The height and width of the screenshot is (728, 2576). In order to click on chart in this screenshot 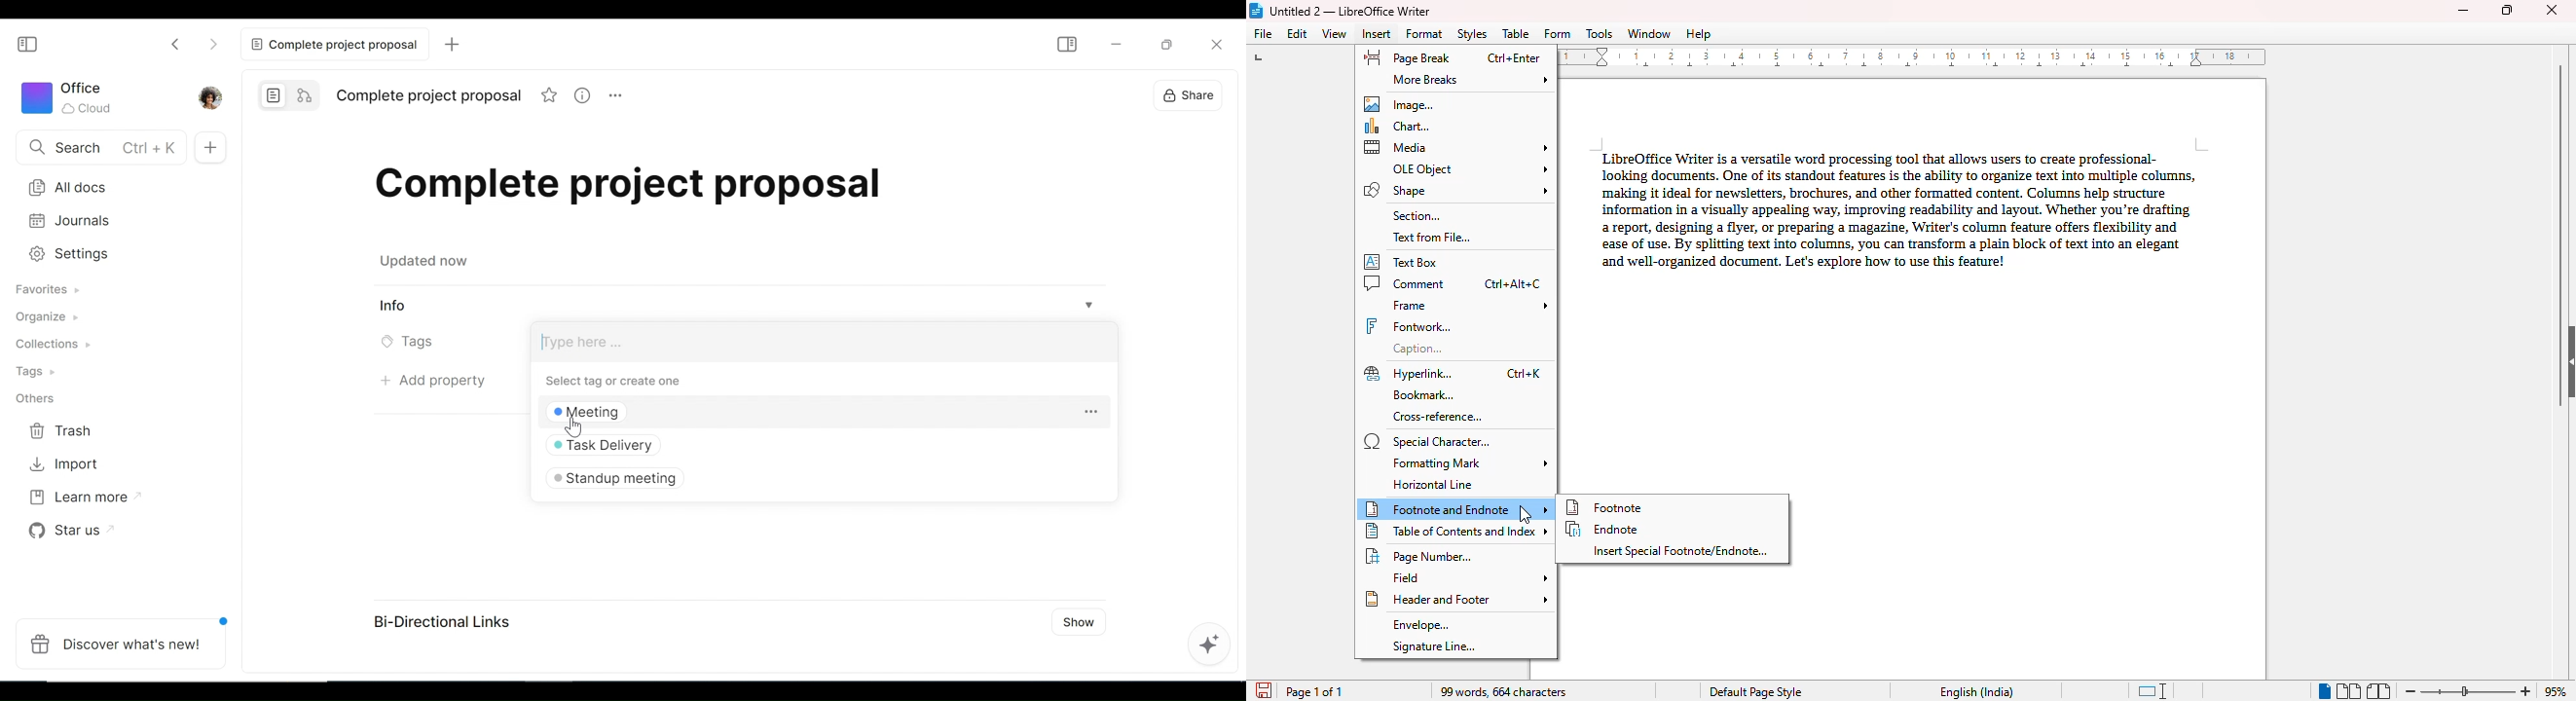, I will do `click(1397, 127)`.